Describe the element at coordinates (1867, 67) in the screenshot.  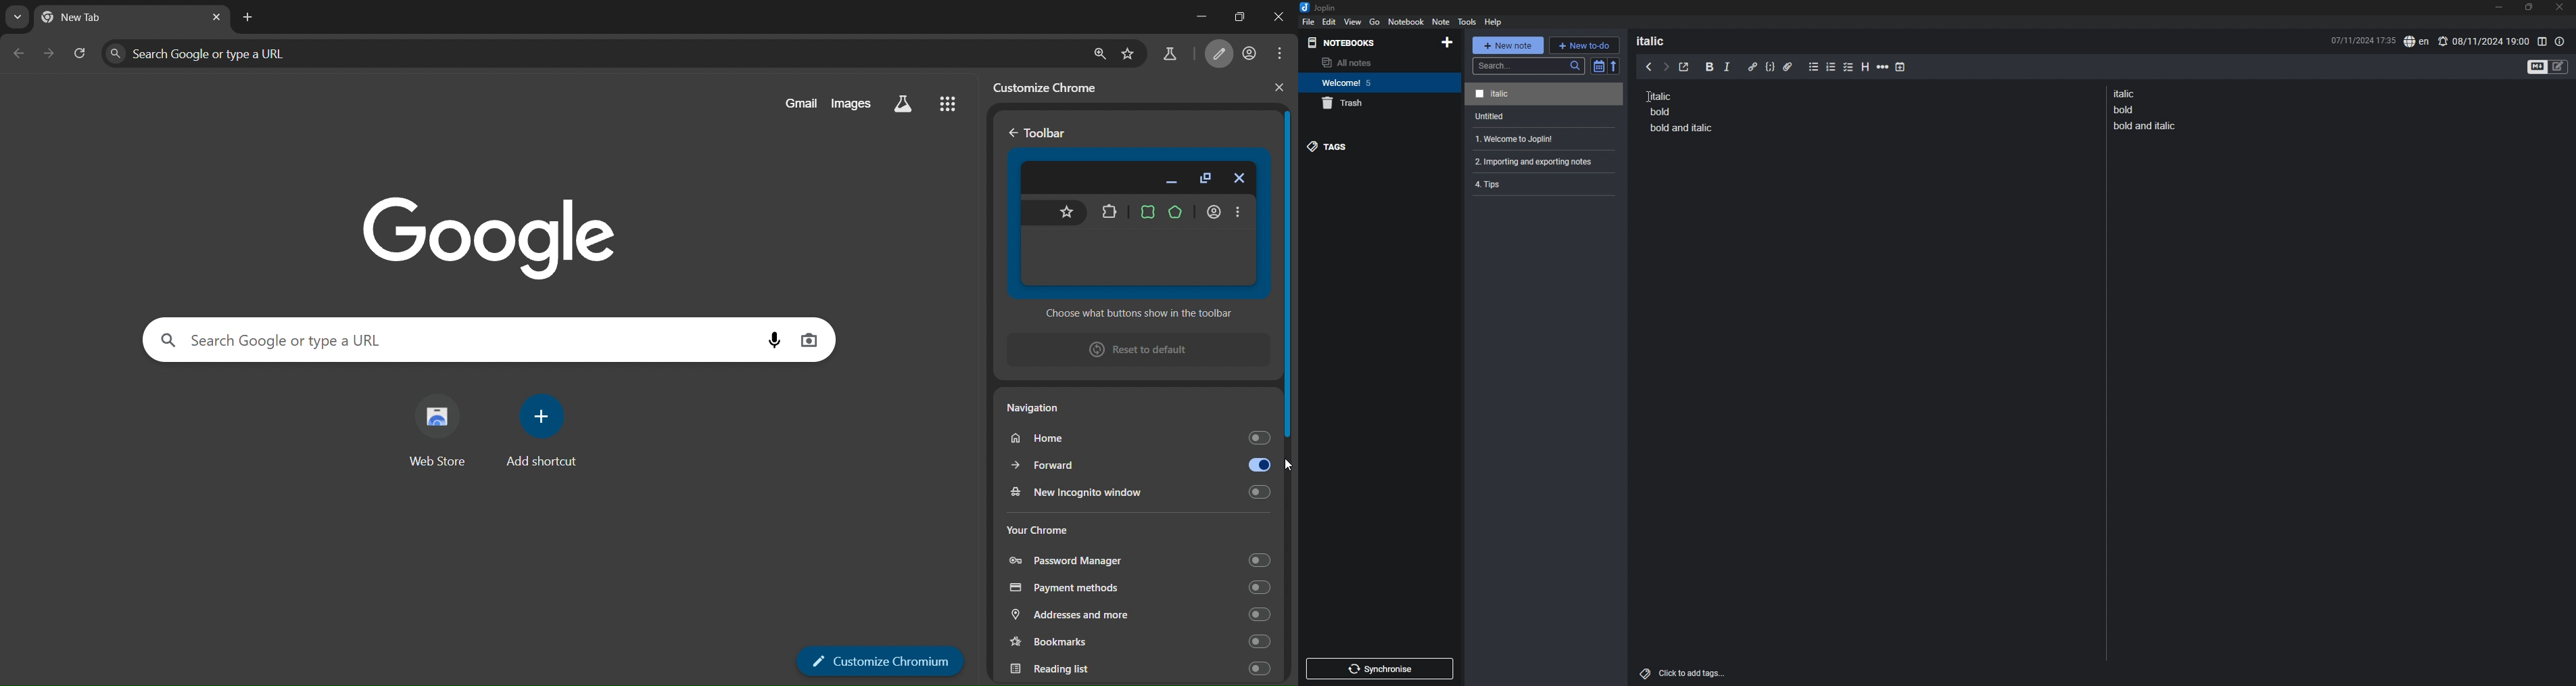
I see `heading` at that location.